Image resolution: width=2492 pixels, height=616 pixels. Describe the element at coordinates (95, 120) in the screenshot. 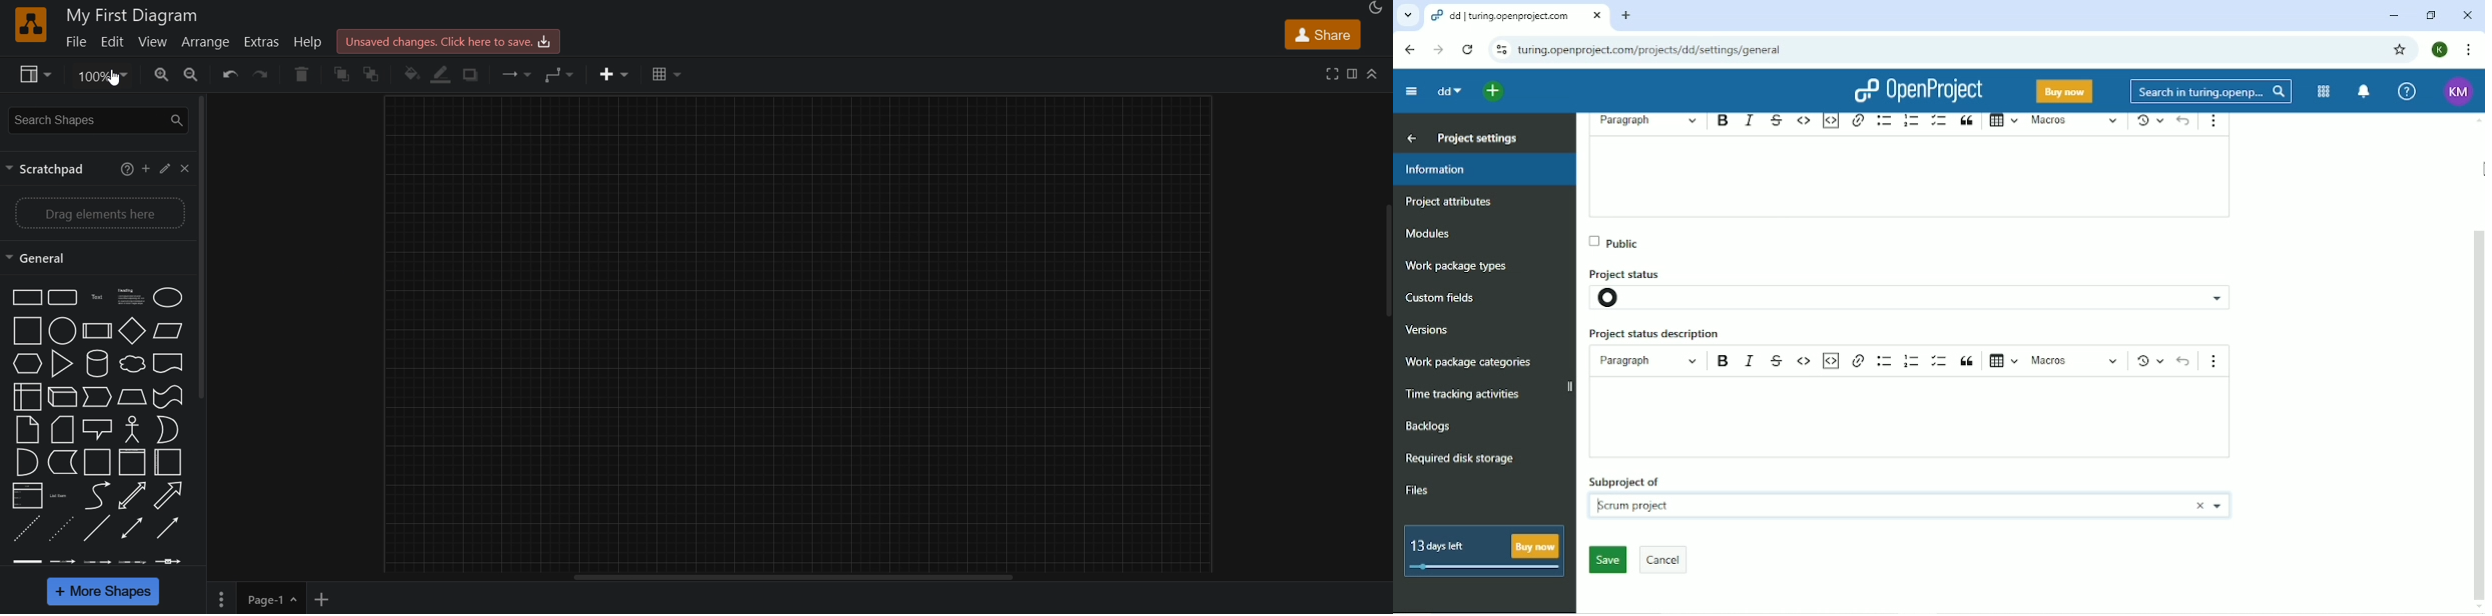

I see `search shapes` at that location.